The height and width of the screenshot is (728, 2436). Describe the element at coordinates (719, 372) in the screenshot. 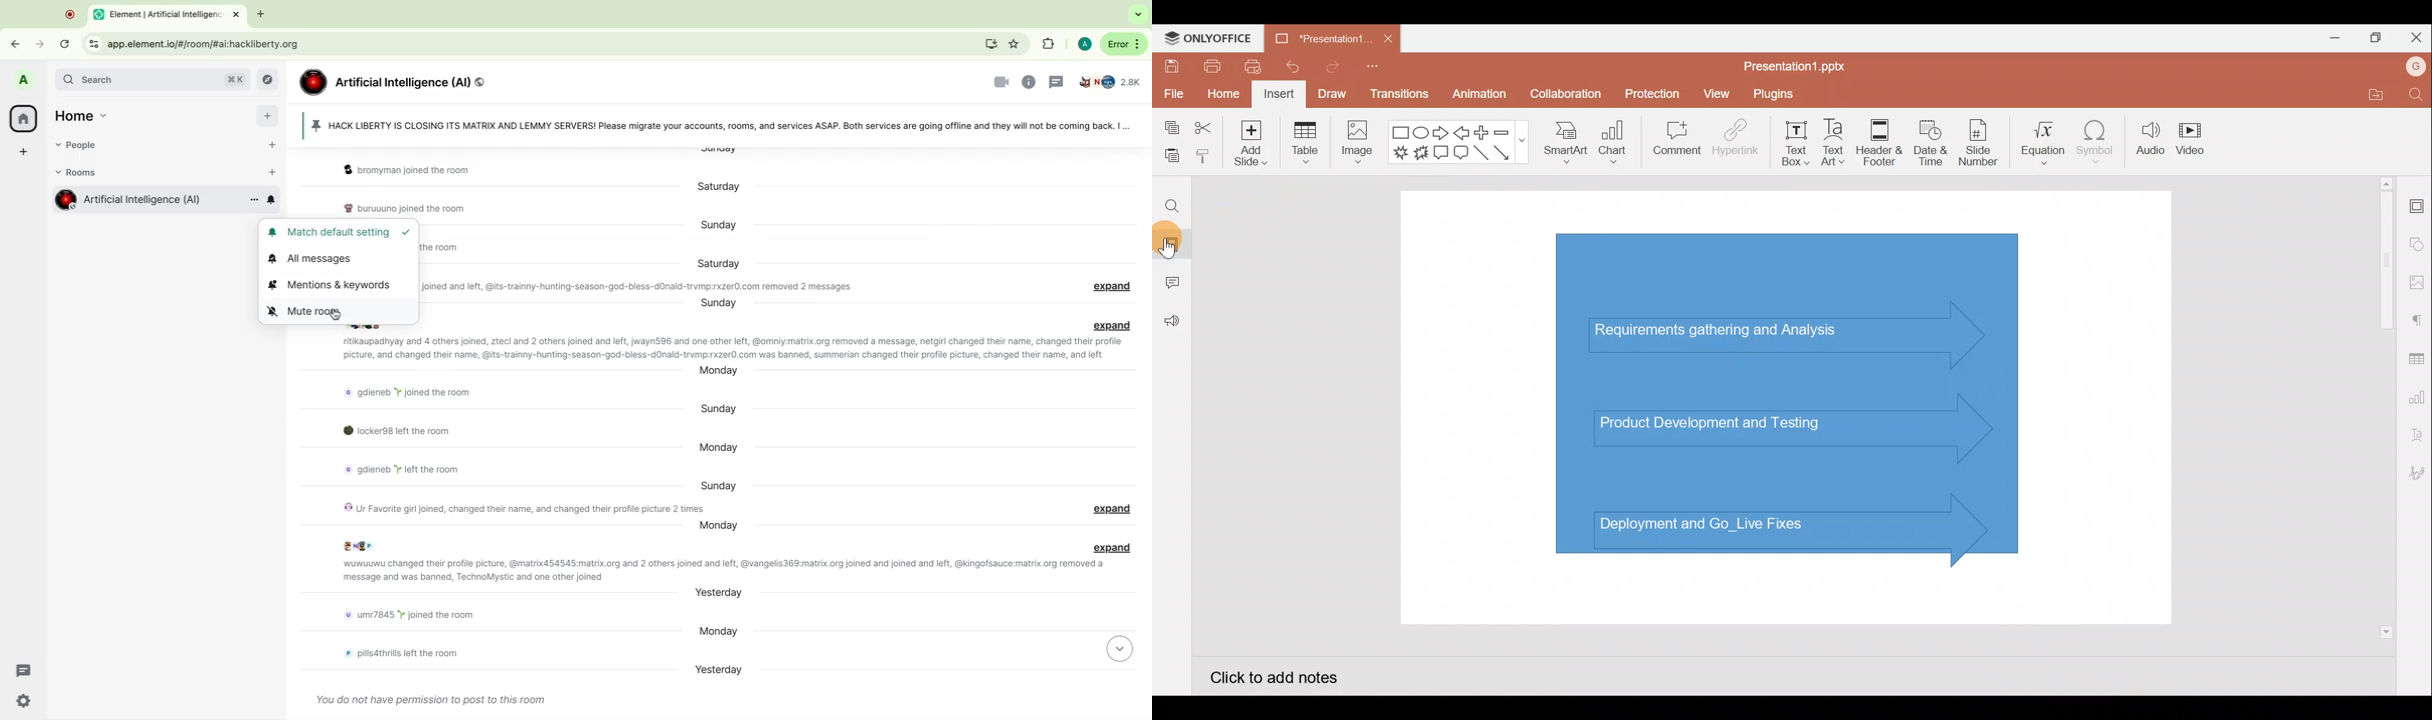

I see `Day` at that location.